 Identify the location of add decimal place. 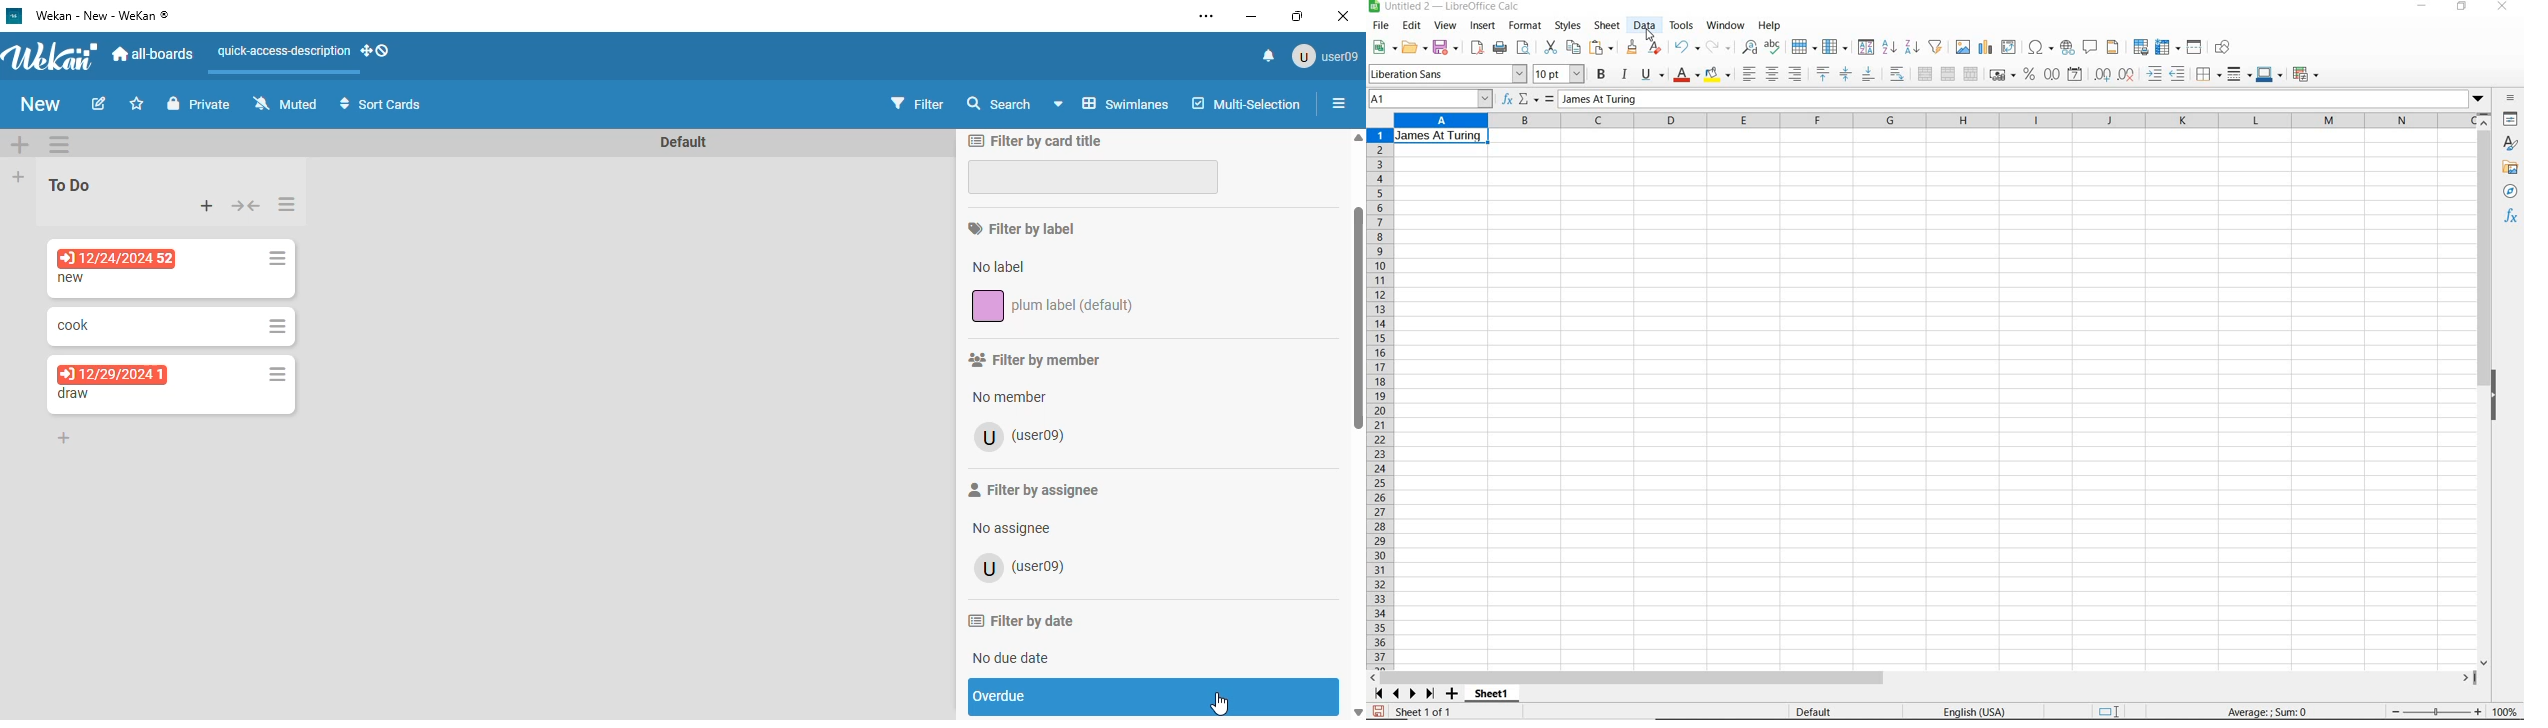
(2106, 74).